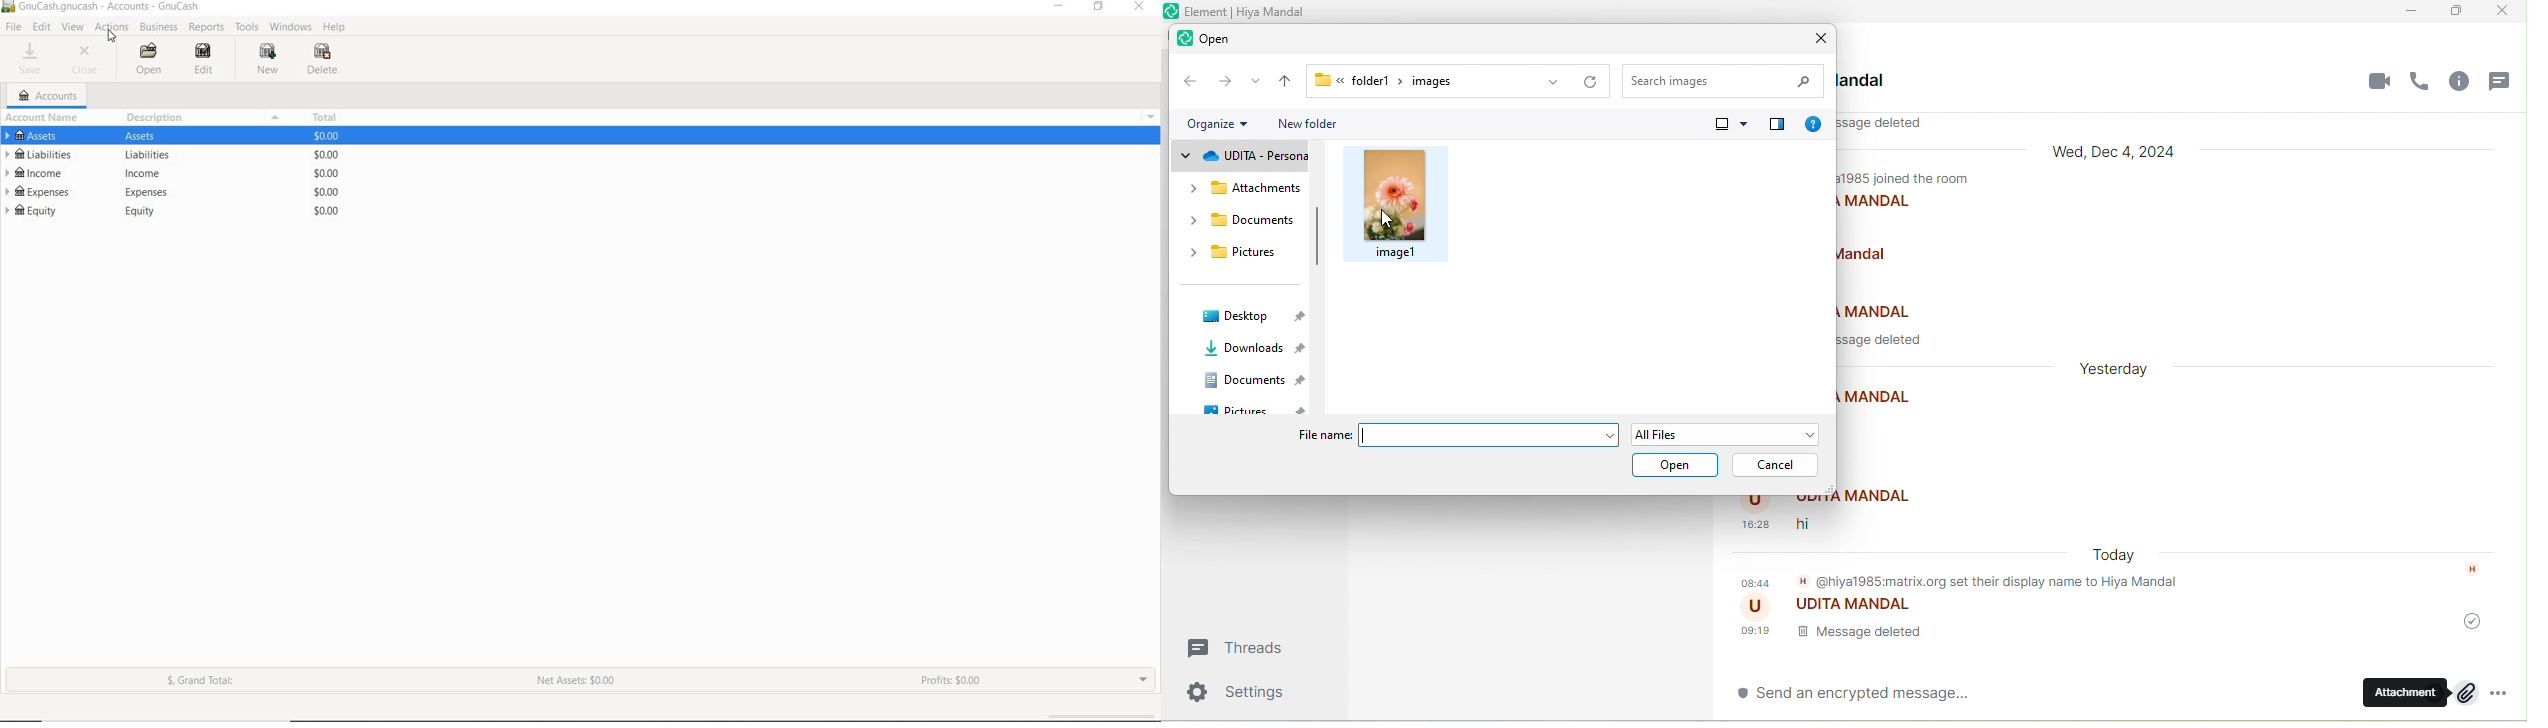 The width and height of the screenshot is (2548, 728). I want to click on documents, so click(1237, 223).